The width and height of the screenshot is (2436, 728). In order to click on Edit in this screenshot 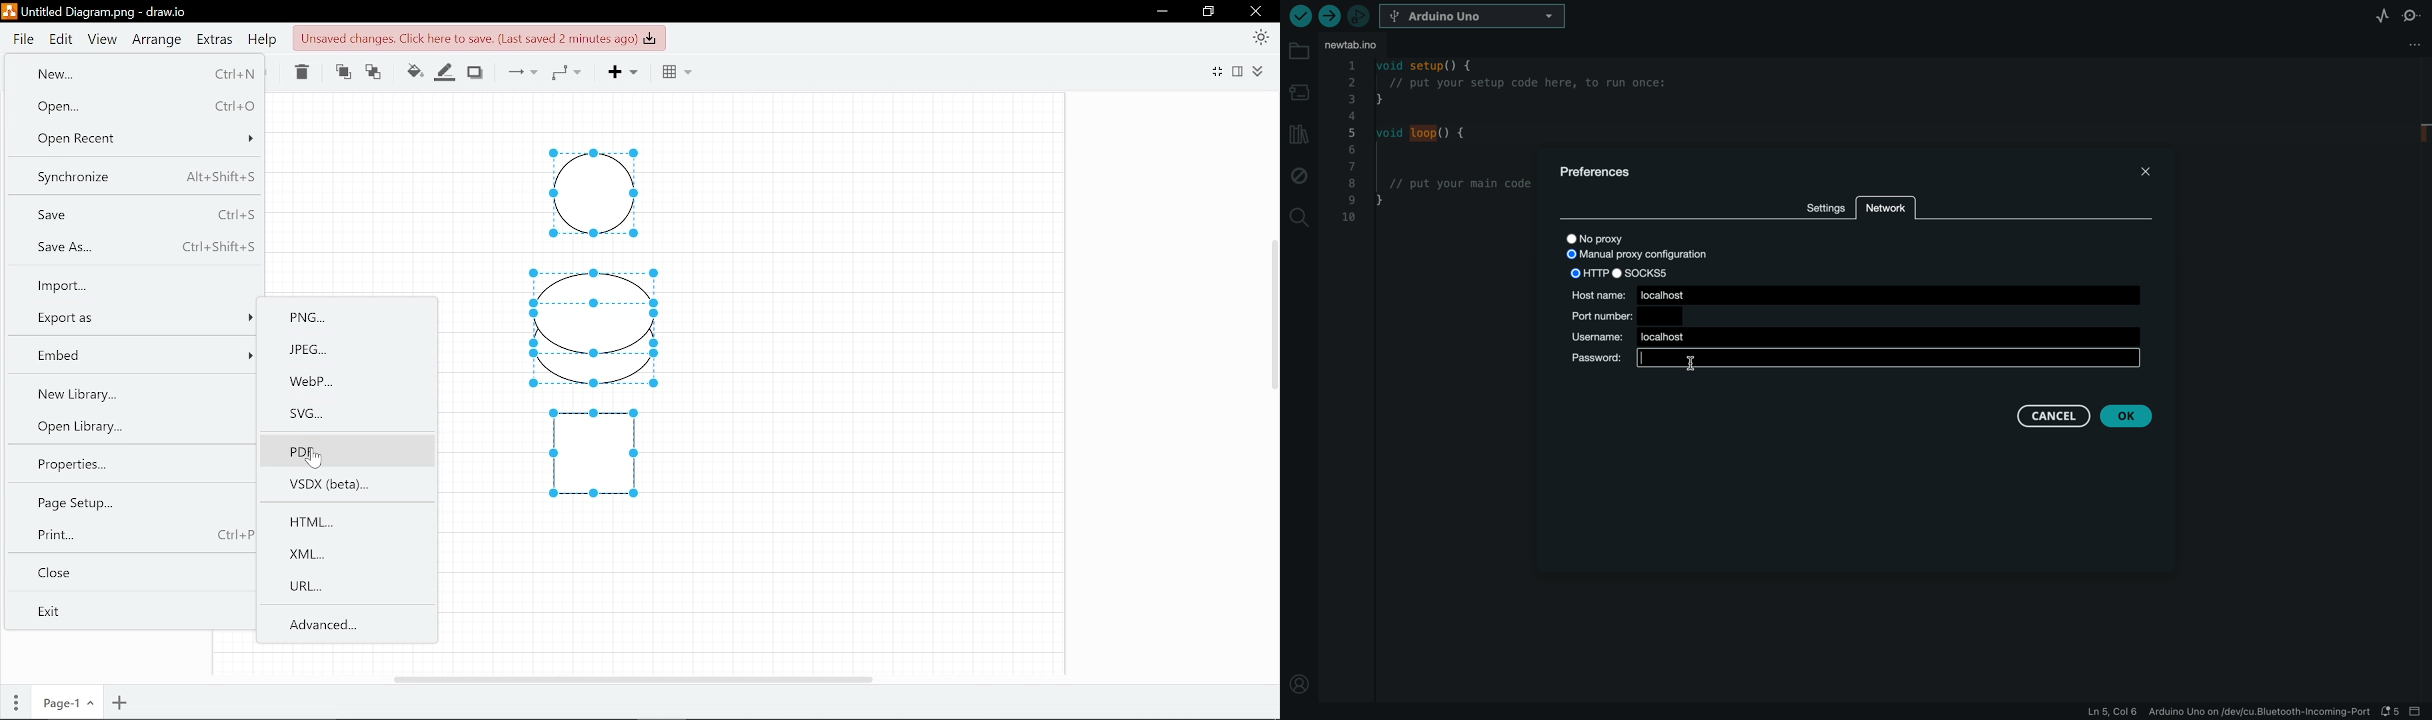, I will do `click(57, 40)`.